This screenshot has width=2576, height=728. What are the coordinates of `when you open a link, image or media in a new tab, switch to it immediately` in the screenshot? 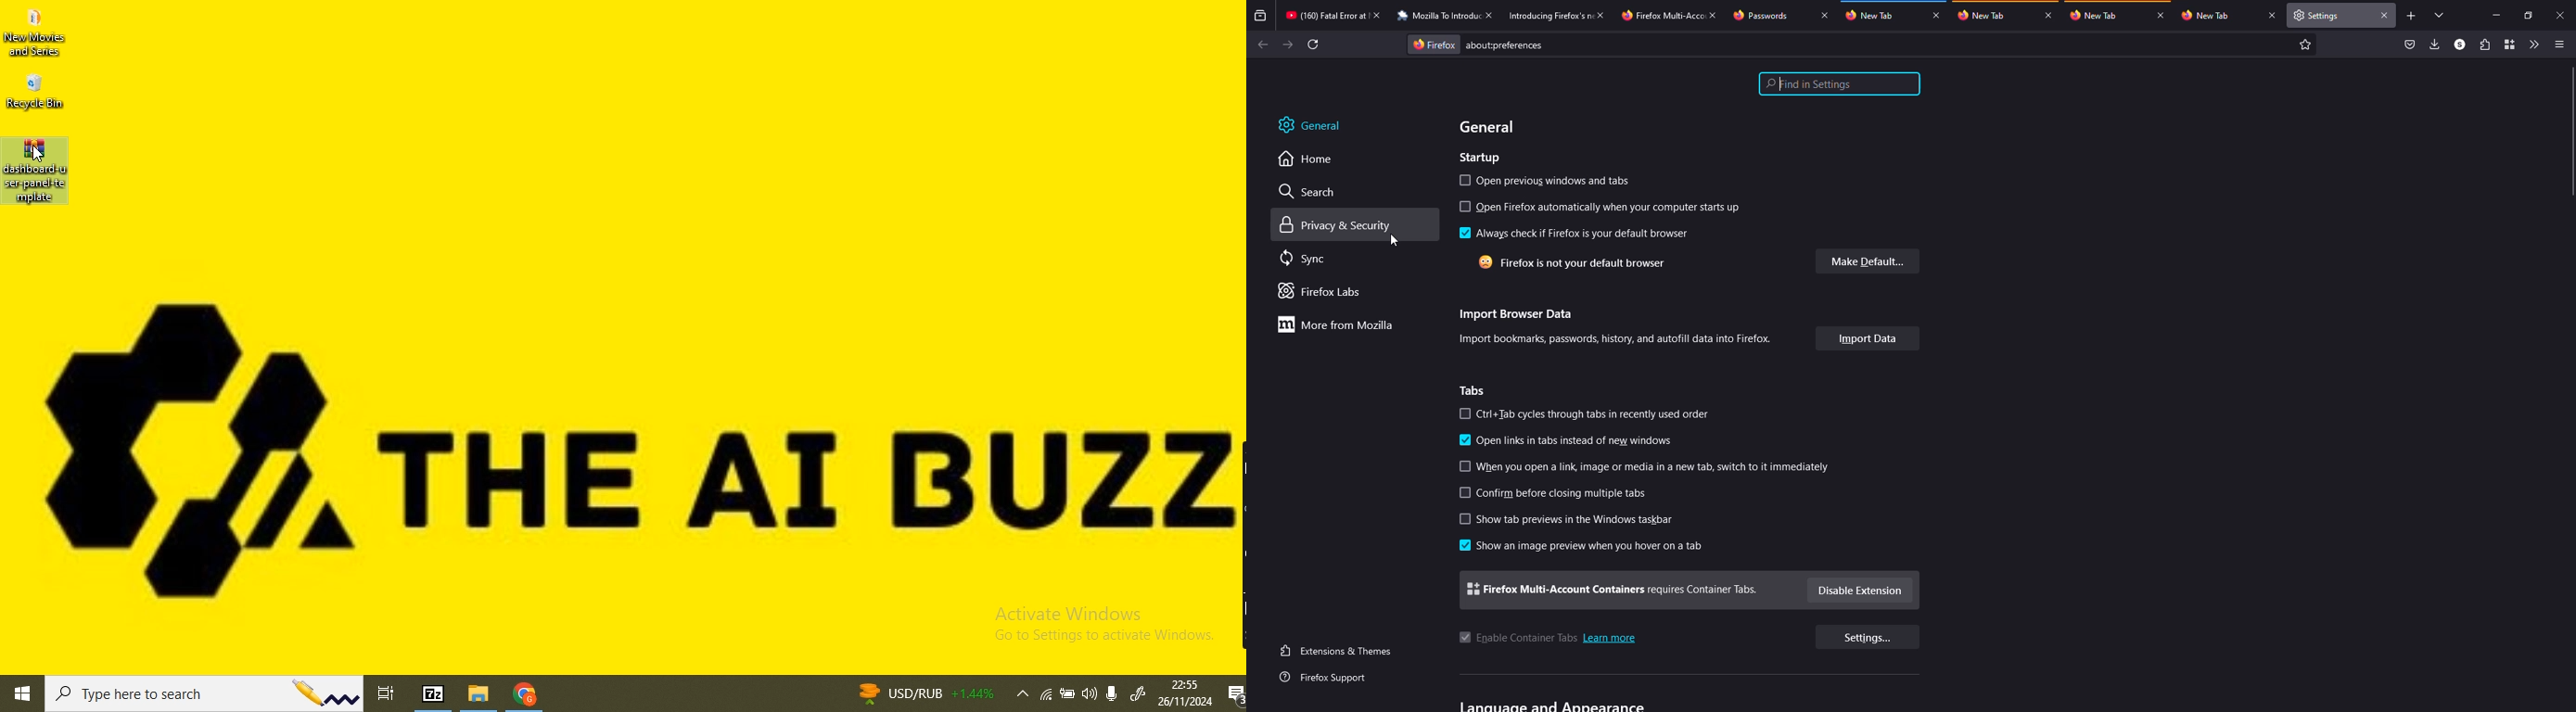 It's located at (1655, 467).